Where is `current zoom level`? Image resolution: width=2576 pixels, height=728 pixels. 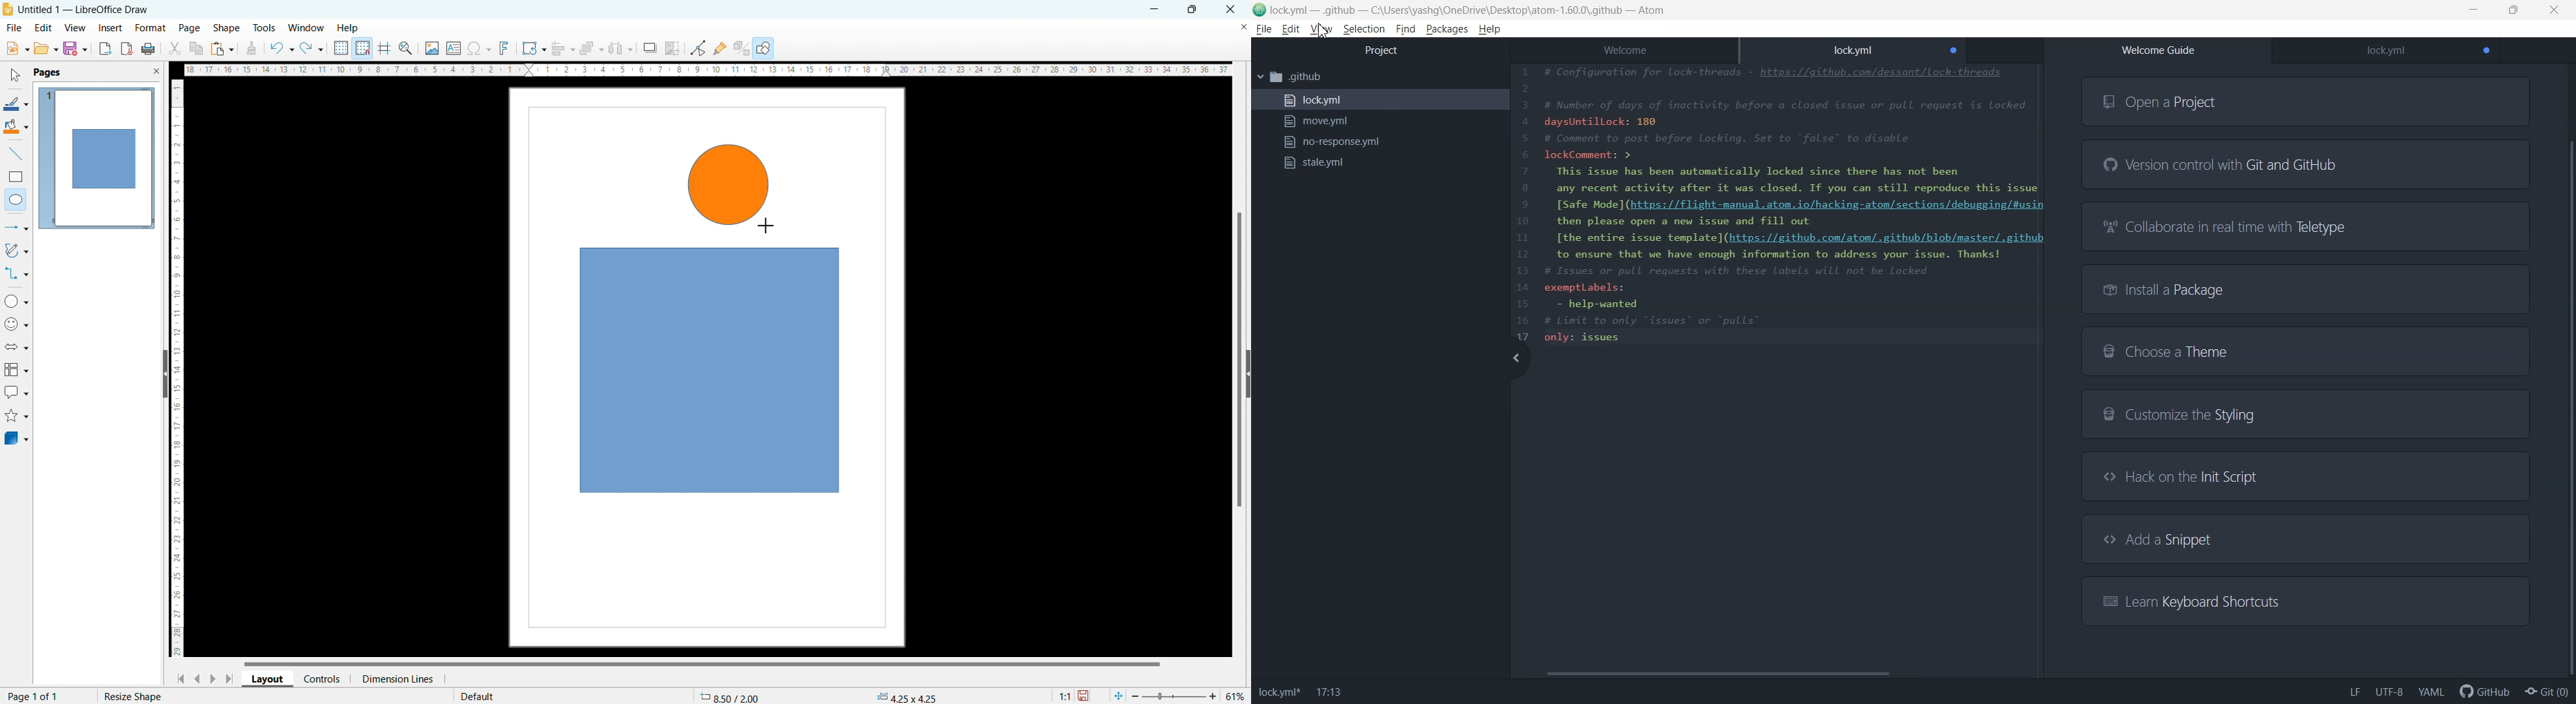 current zoom level is located at coordinates (1236, 696).